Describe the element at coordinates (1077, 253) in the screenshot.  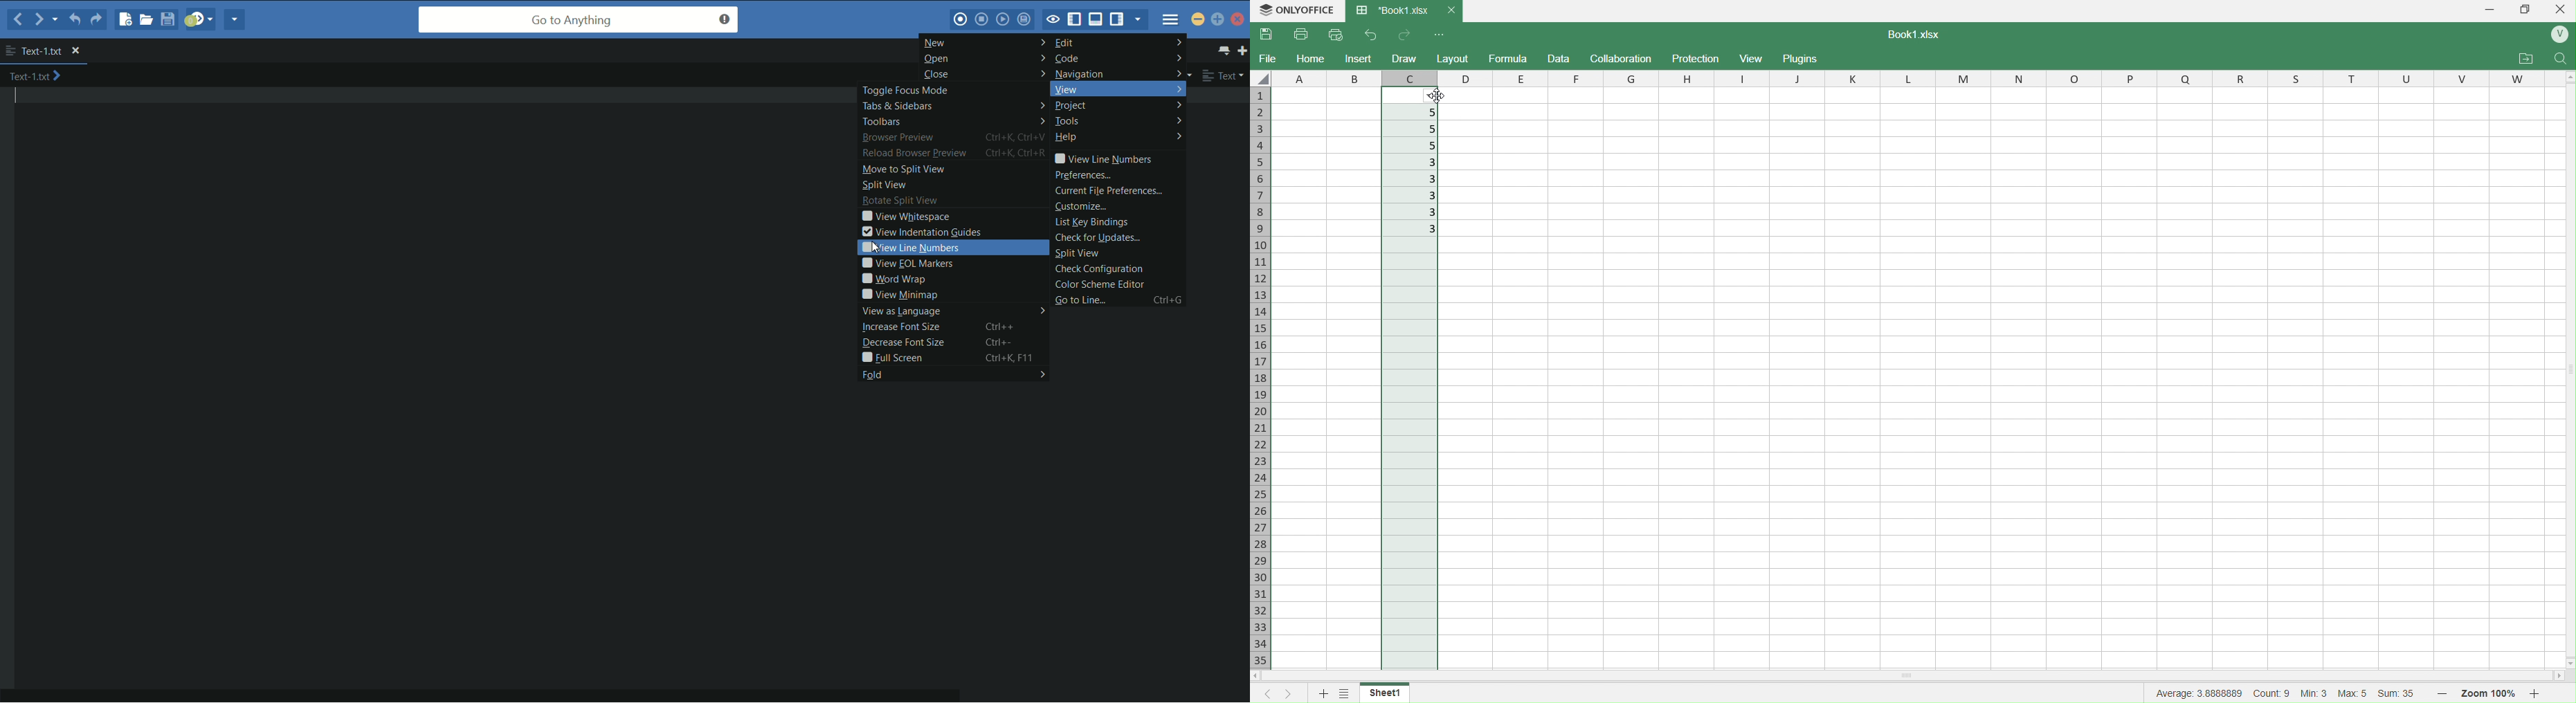
I see `split view` at that location.